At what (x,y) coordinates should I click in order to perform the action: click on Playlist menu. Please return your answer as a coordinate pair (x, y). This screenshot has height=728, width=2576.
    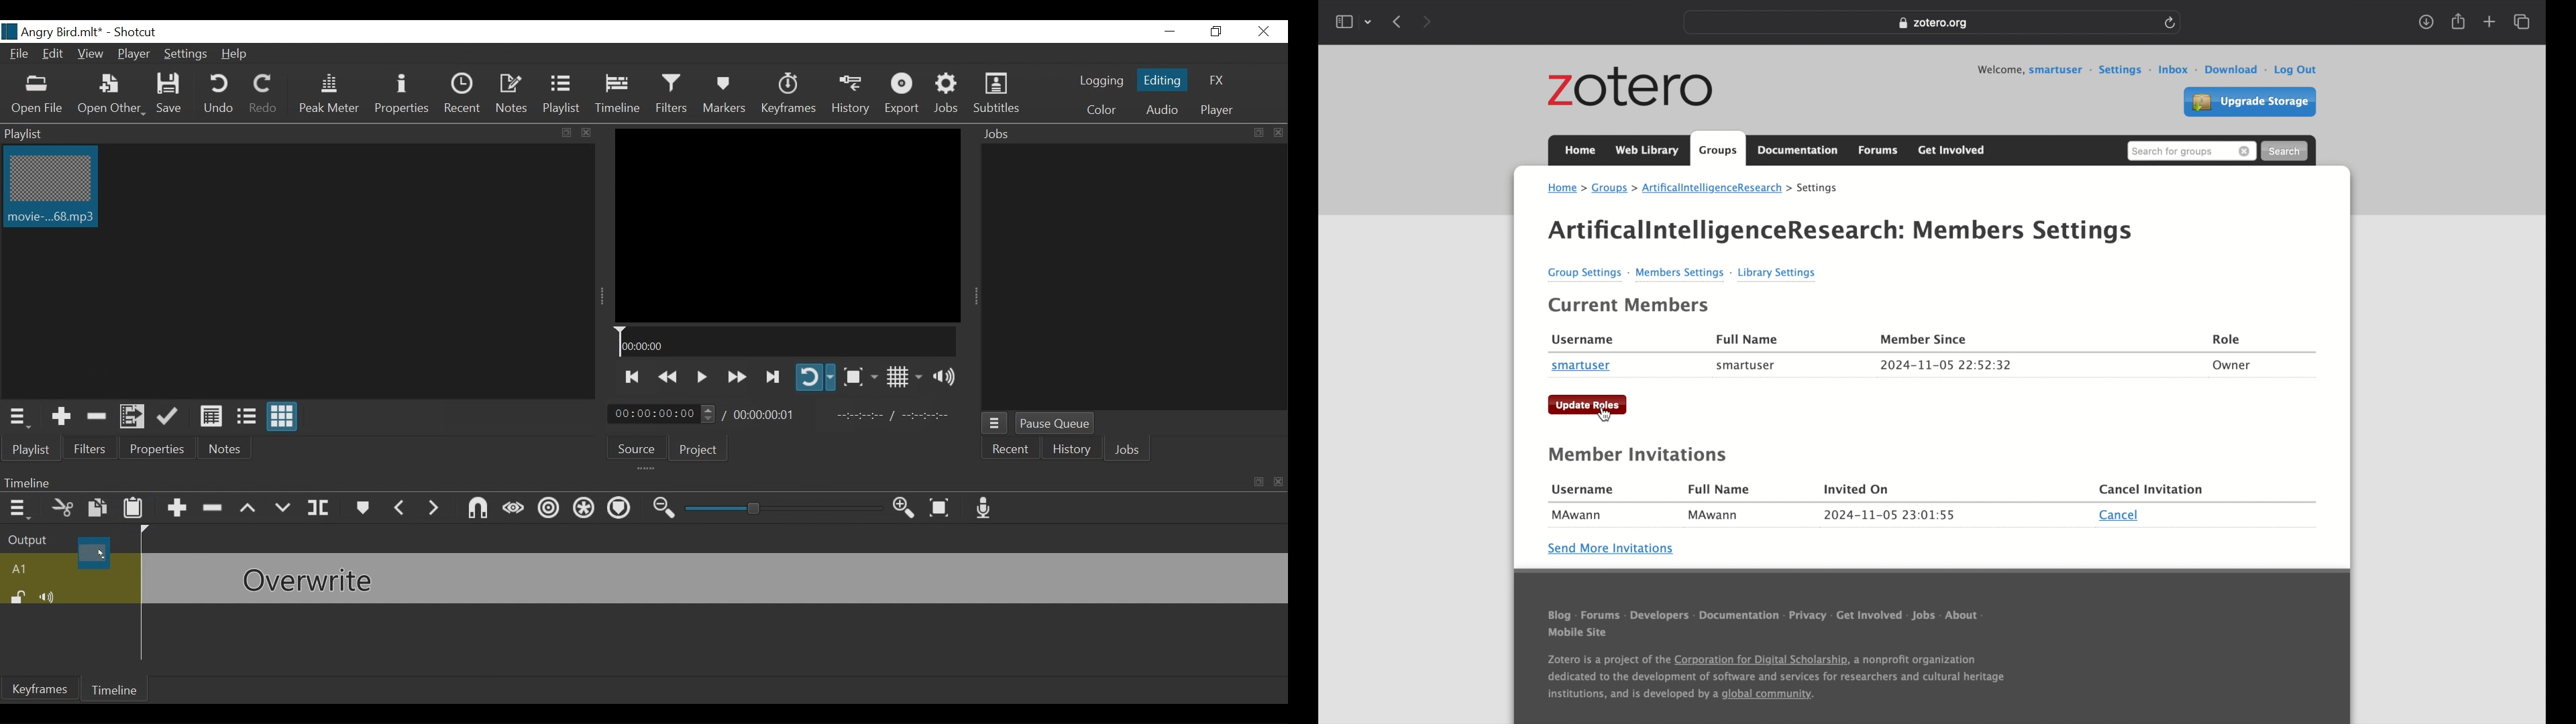
    Looking at the image, I should click on (31, 448).